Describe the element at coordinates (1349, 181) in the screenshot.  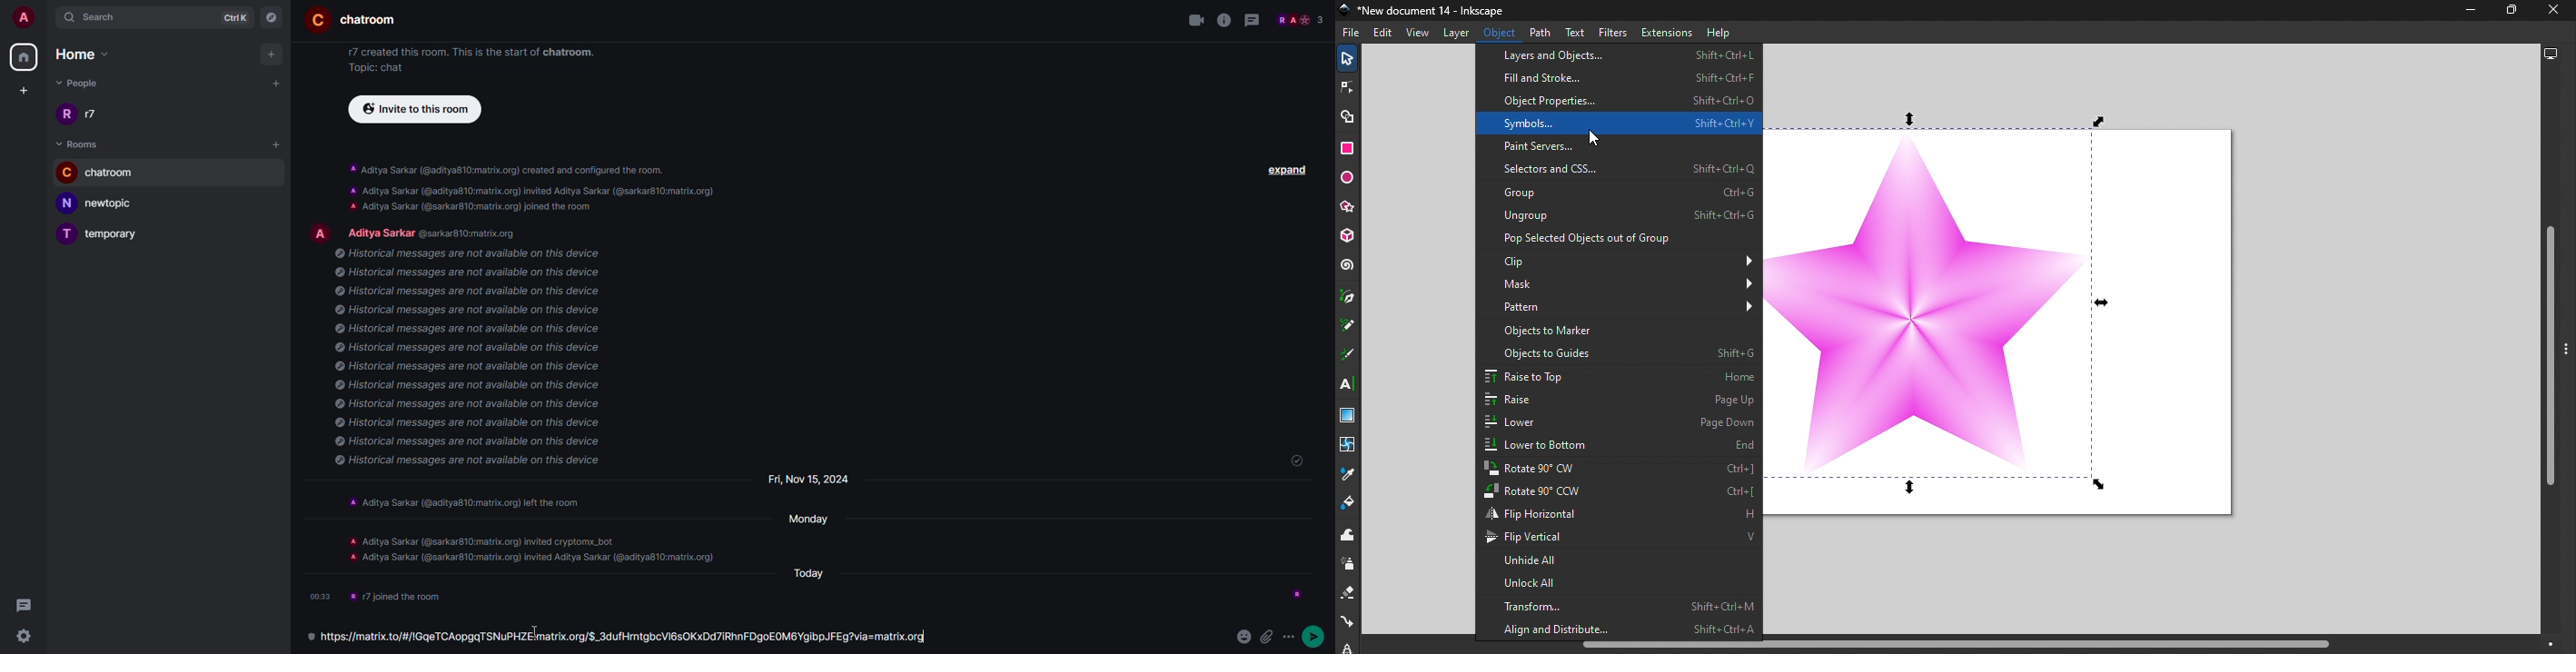
I see `Ellipse/Arc tool` at that location.